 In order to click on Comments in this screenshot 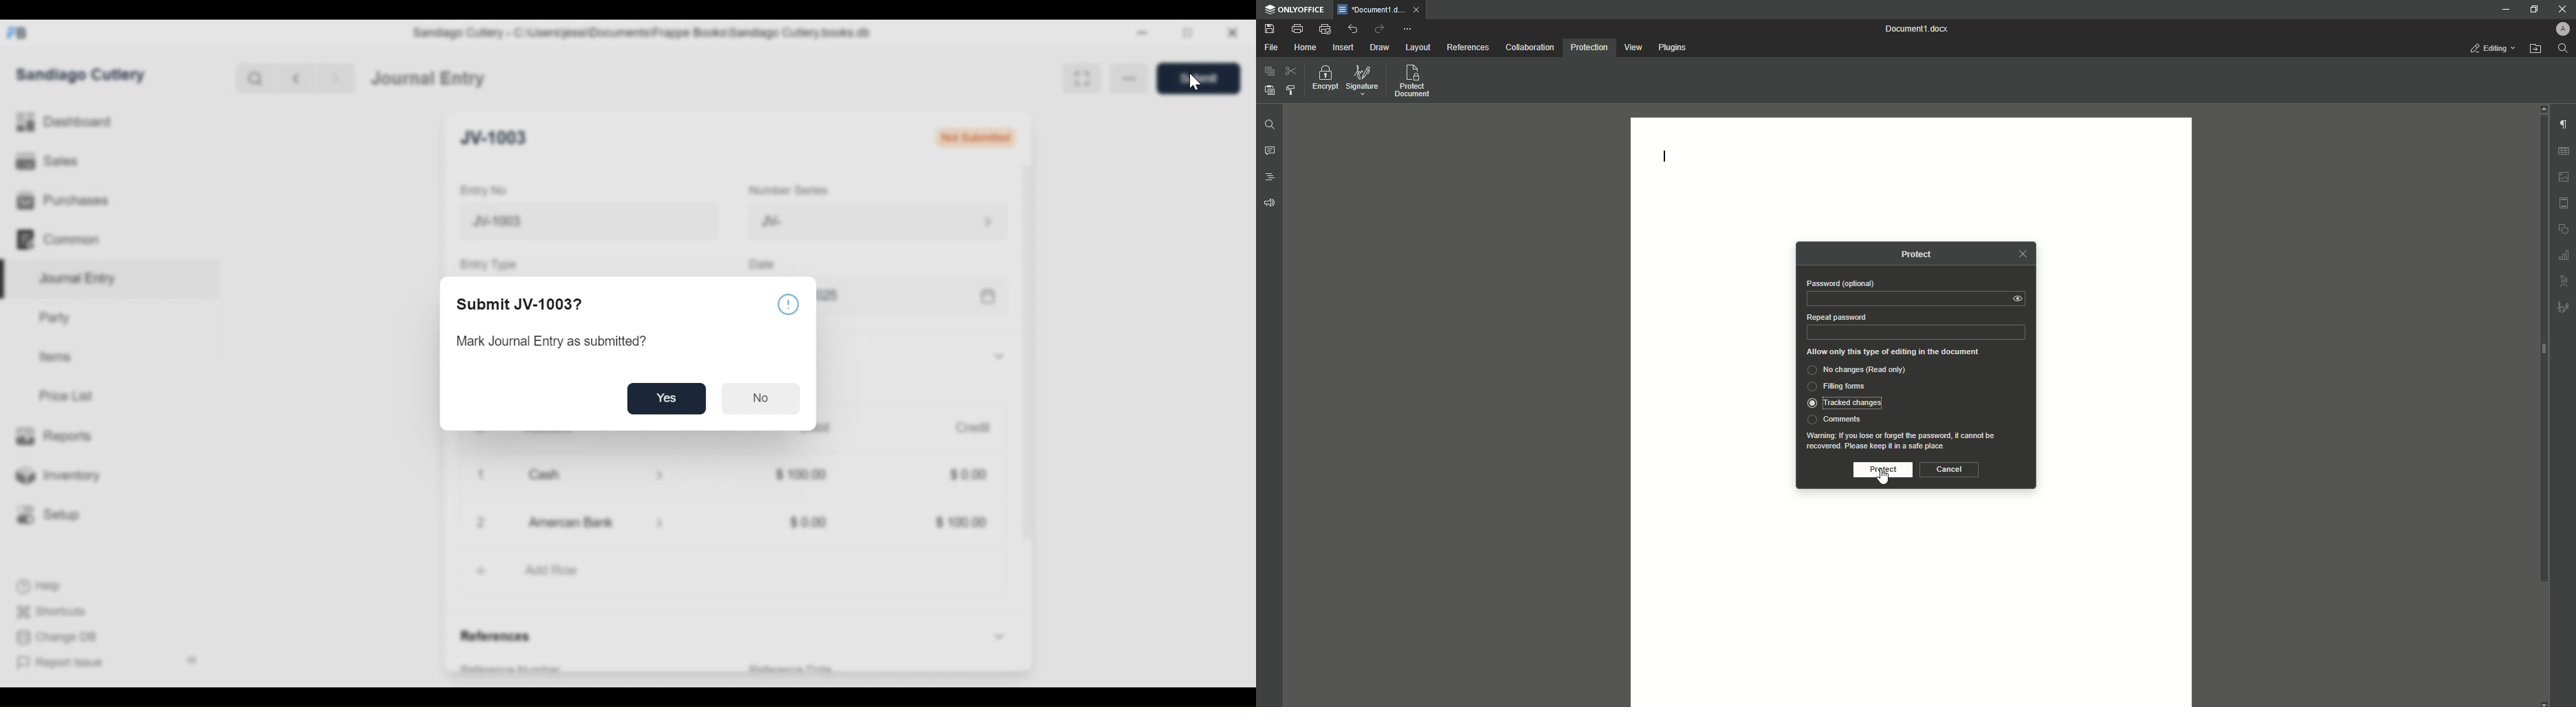, I will do `click(1834, 419)`.